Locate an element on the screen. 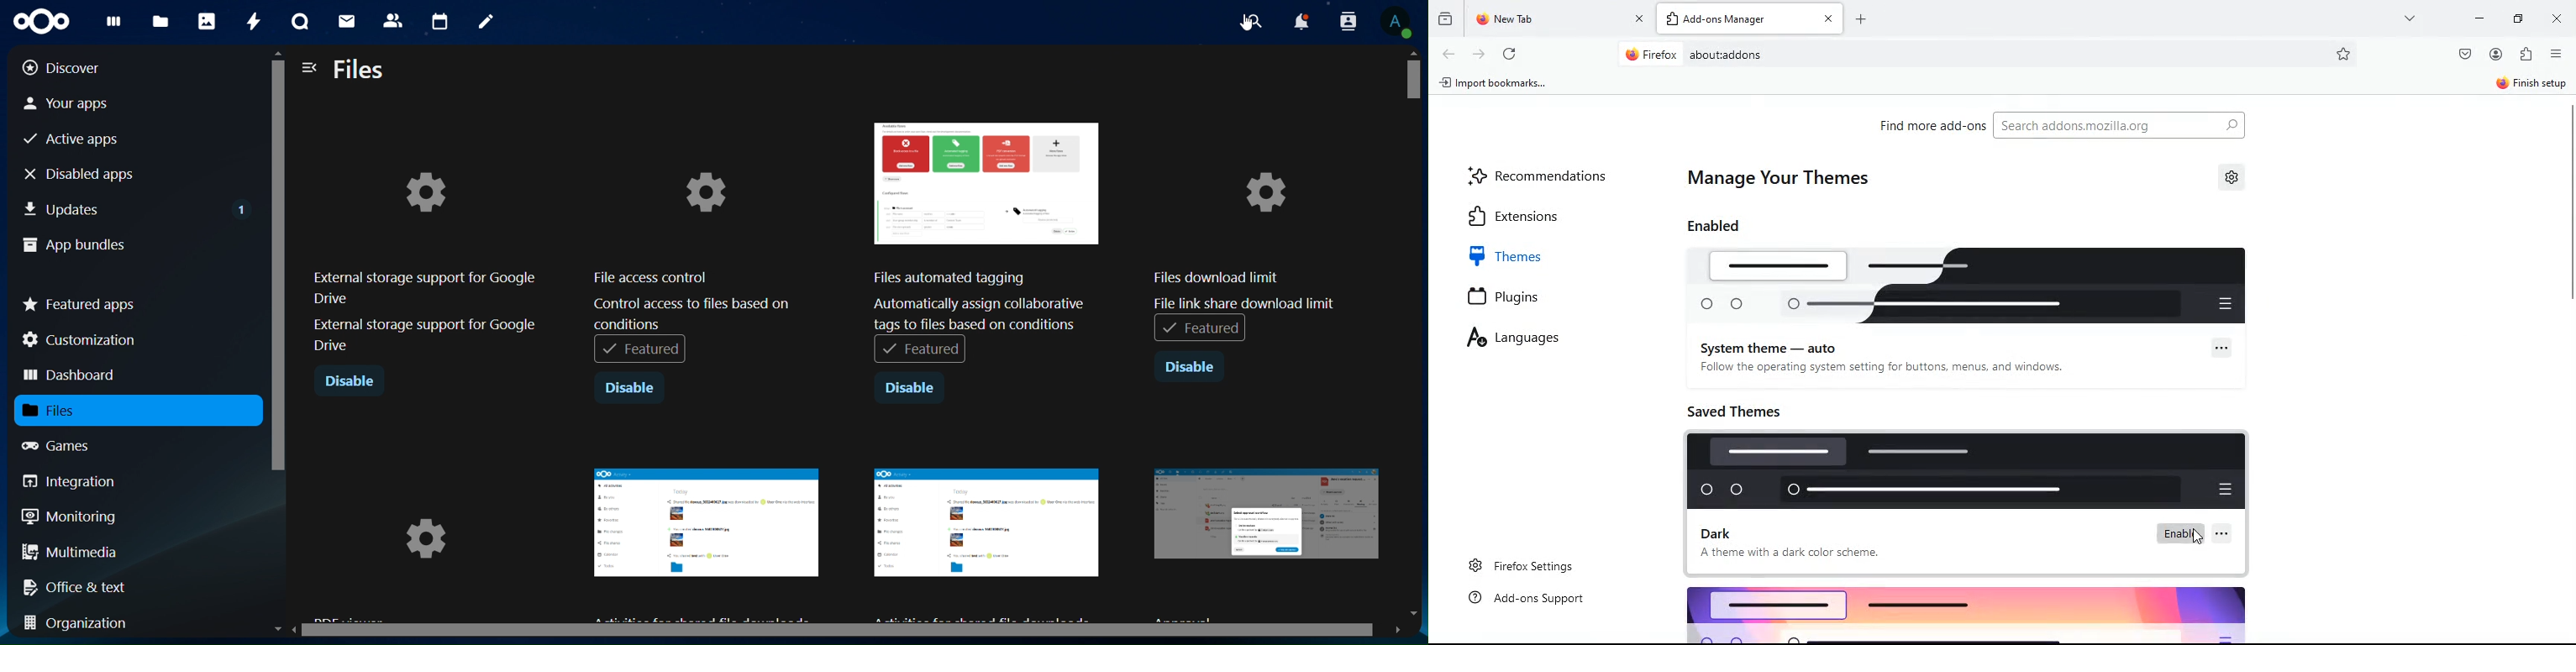  icon is located at coordinates (48, 22).